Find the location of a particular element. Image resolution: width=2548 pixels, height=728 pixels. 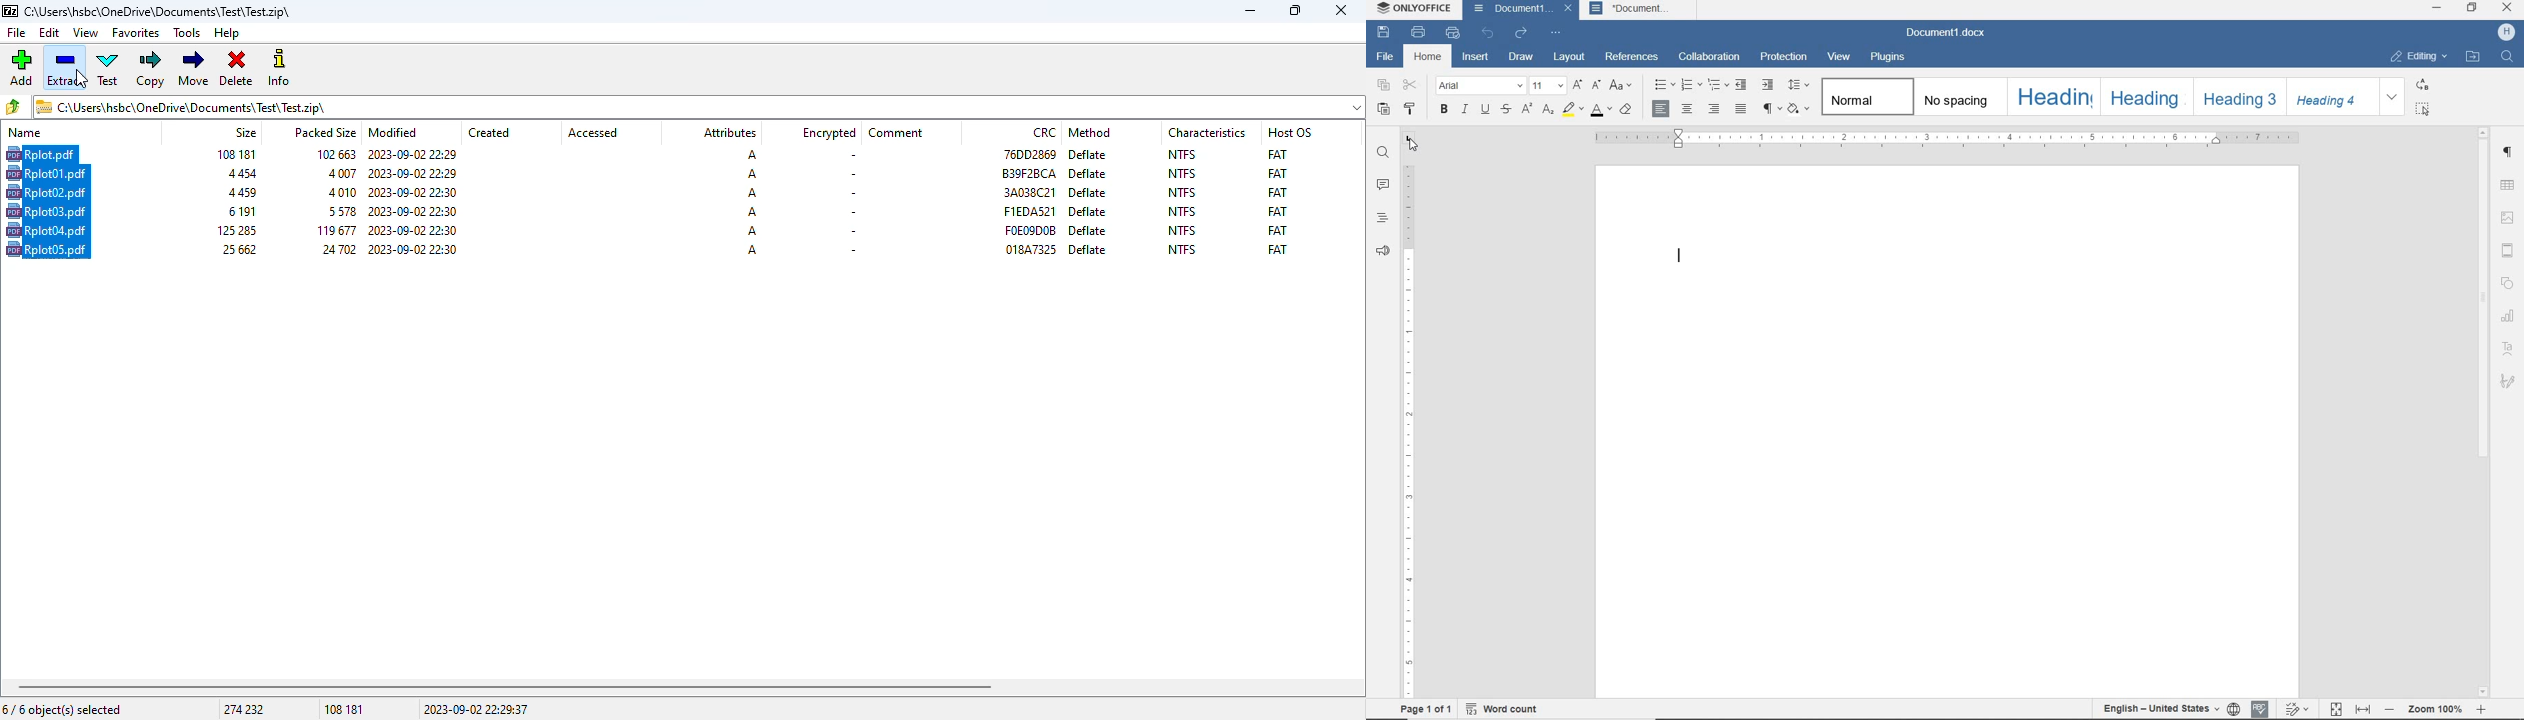

A is located at coordinates (752, 211).